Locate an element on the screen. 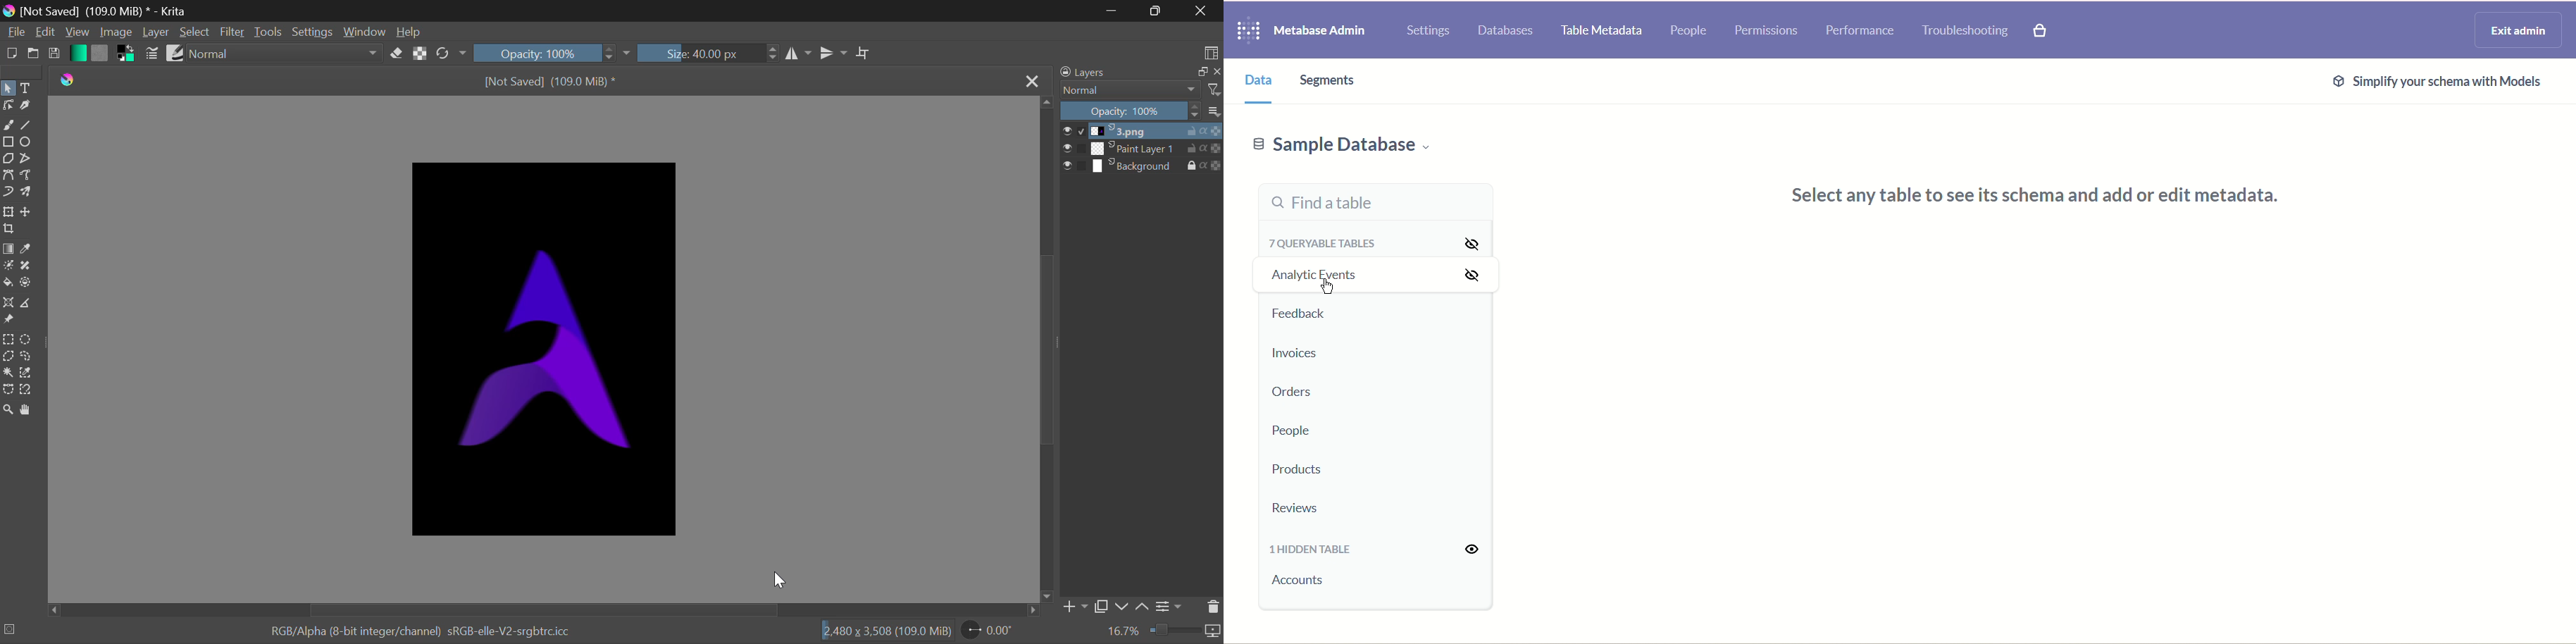 This screenshot has width=2576, height=644. Rotate is located at coordinates (451, 52).